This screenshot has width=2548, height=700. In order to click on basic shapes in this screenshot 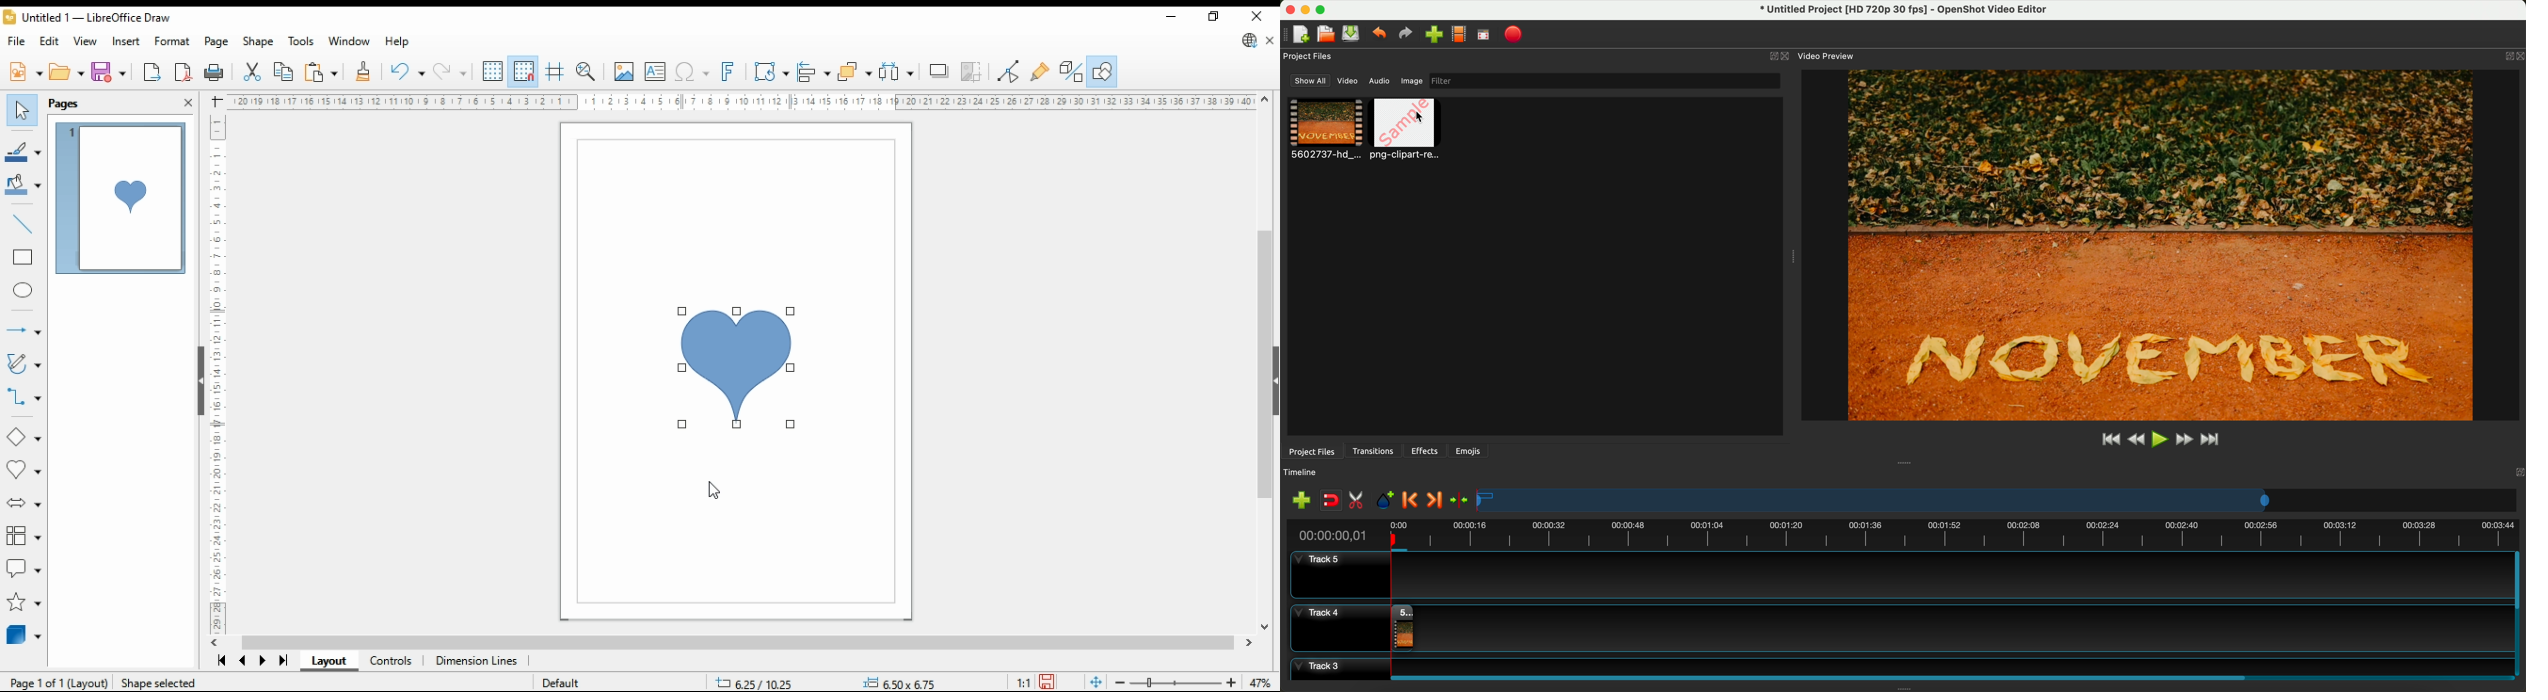, I will do `click(23, 436)`.